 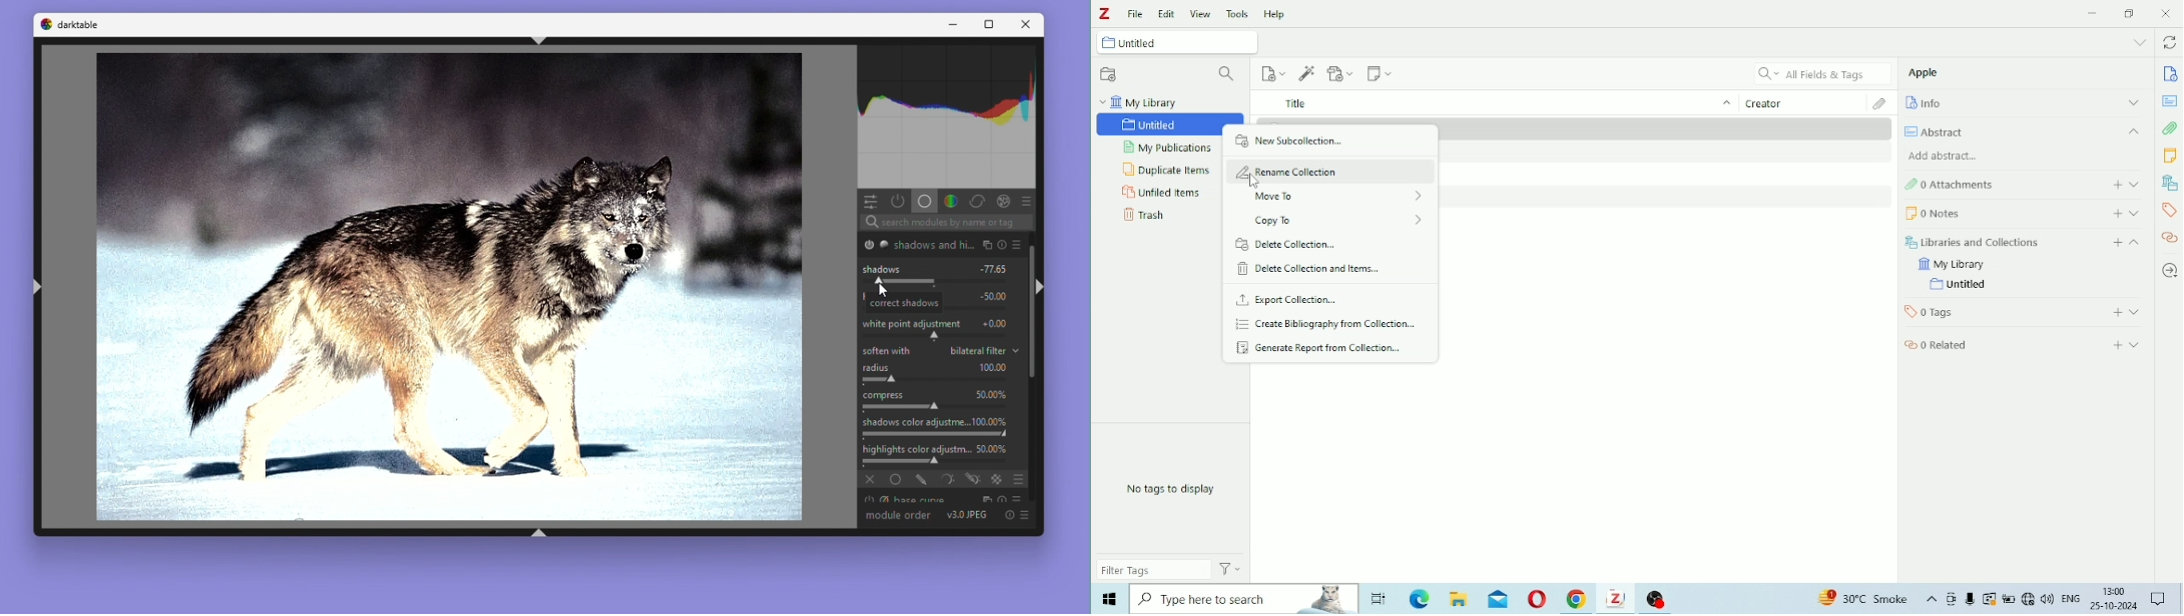 What do you see at coordinates (2170, 42) in the screenshot?
I see `Sync` at bounding box center [2170, 42].